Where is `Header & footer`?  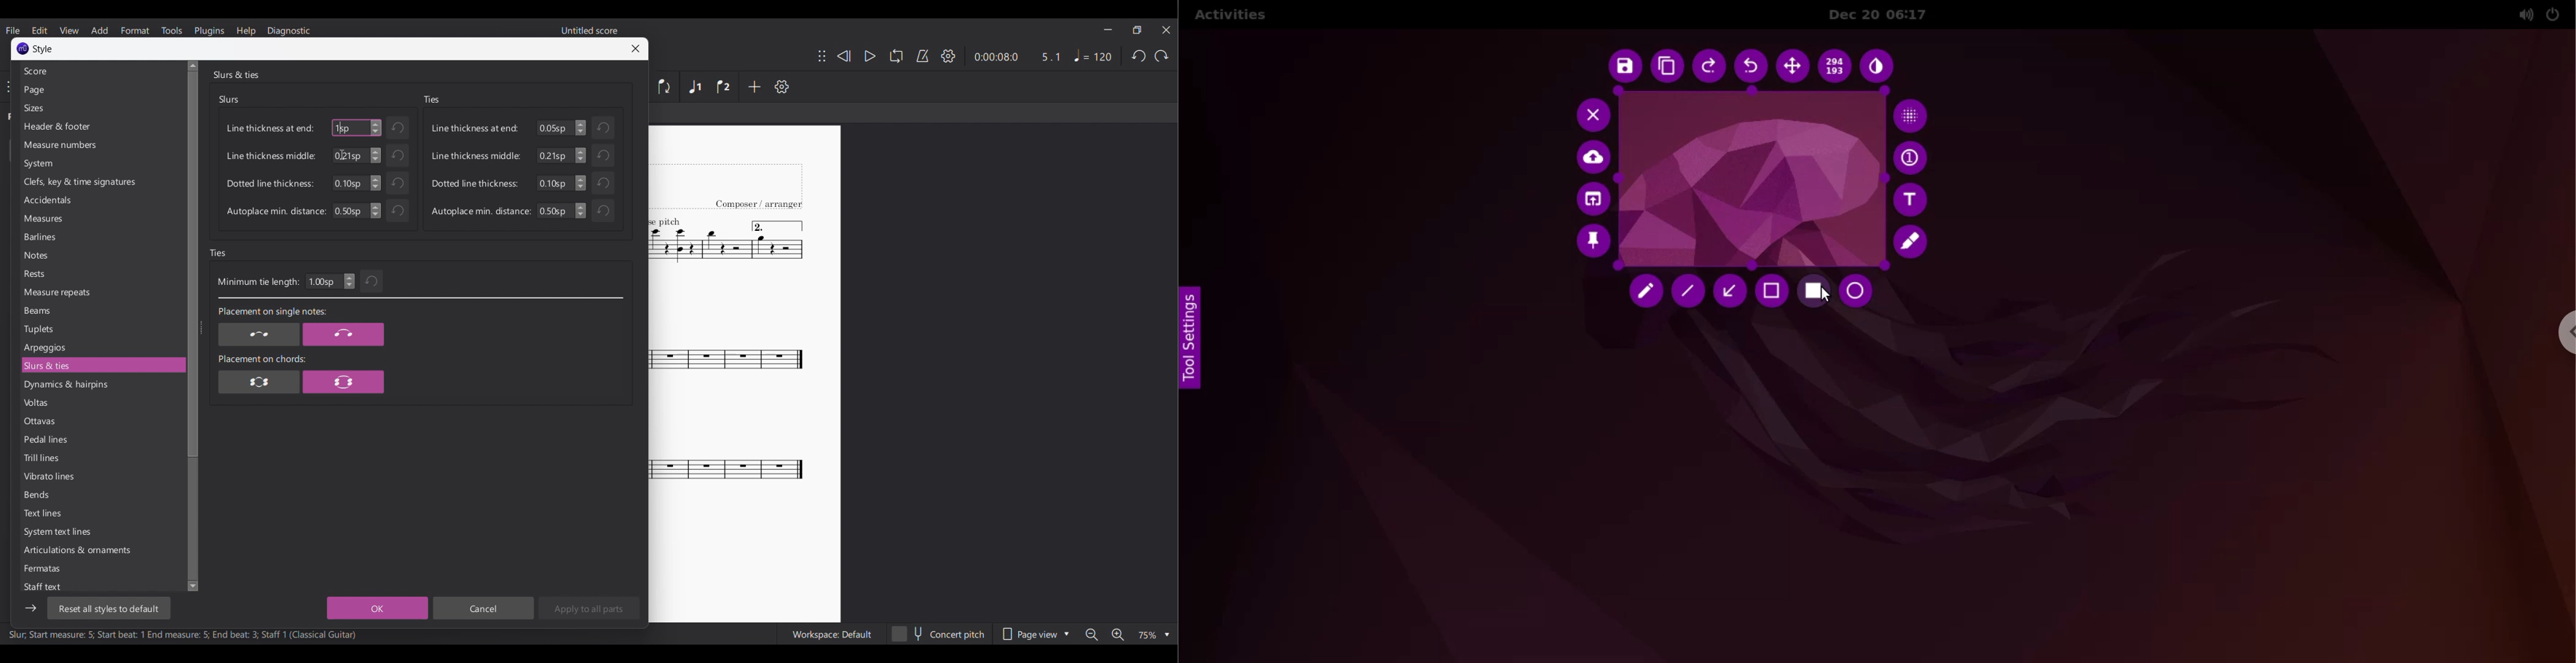
Header & footer is located at coordinates (101, 126).